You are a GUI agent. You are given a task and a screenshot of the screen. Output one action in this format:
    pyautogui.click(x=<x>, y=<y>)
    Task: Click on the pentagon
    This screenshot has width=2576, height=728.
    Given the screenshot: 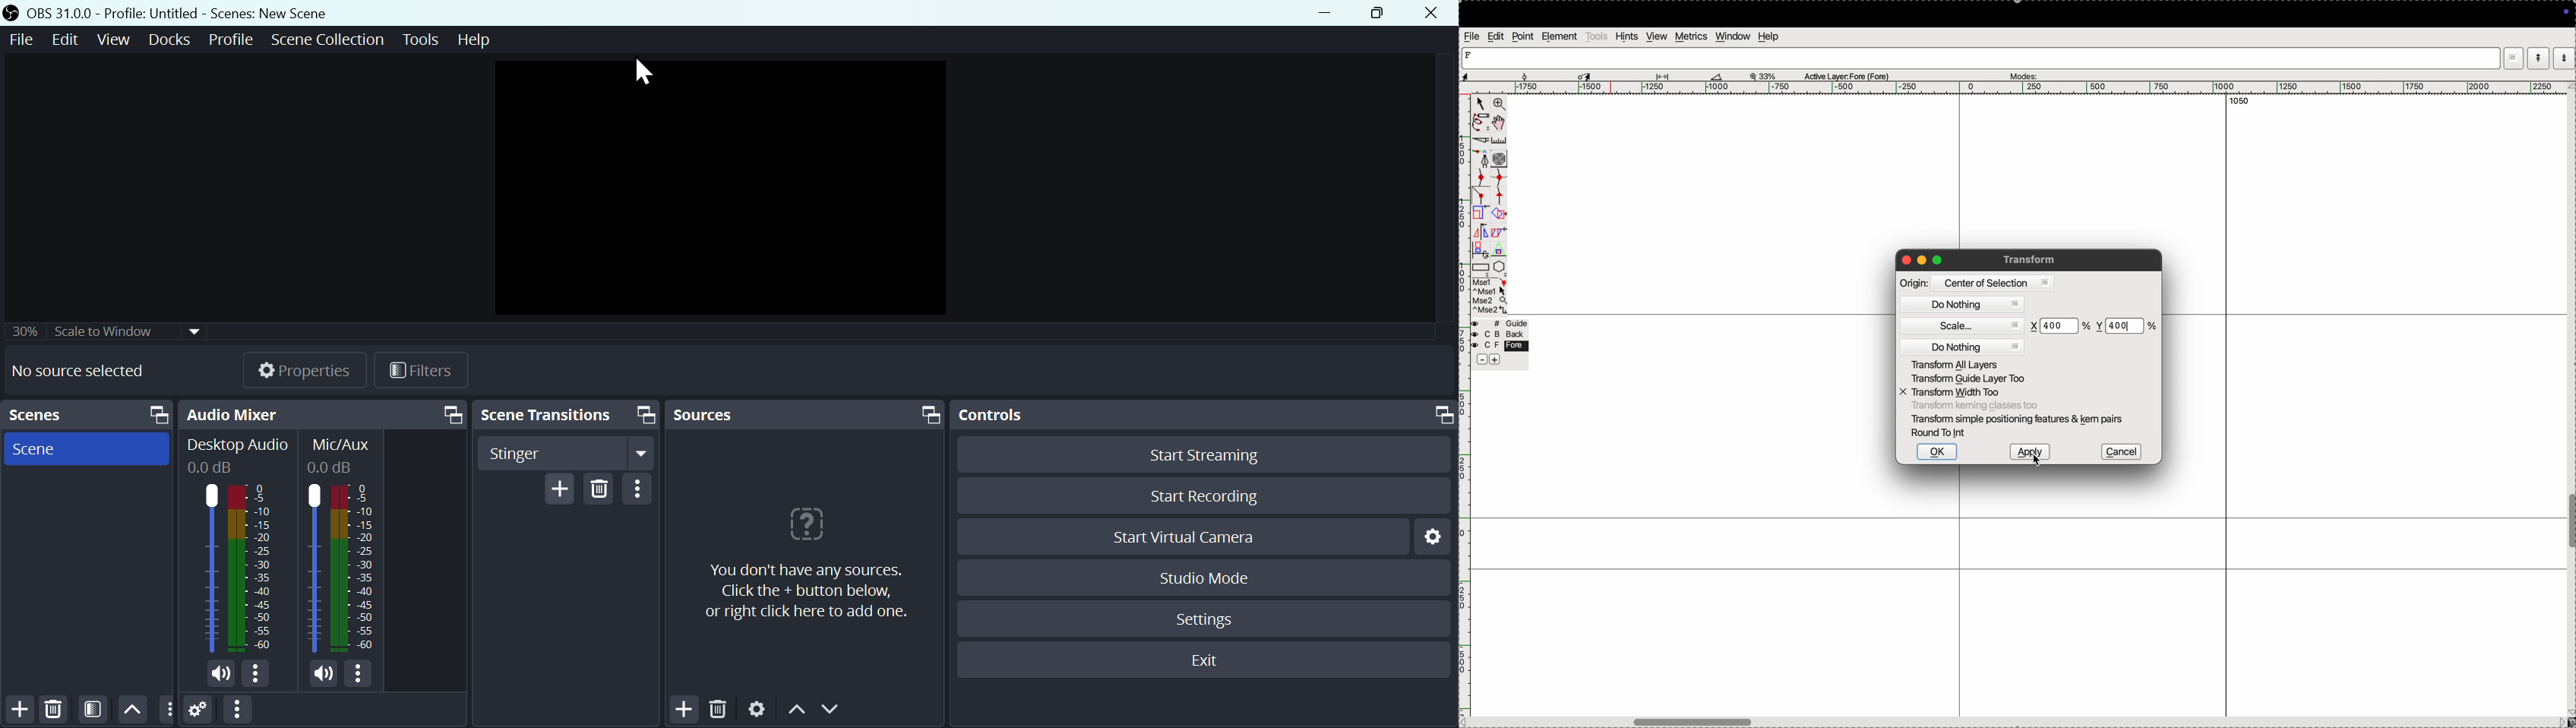 What is the action you would take?
    pyautogui.click(x=1499, y=267)
    